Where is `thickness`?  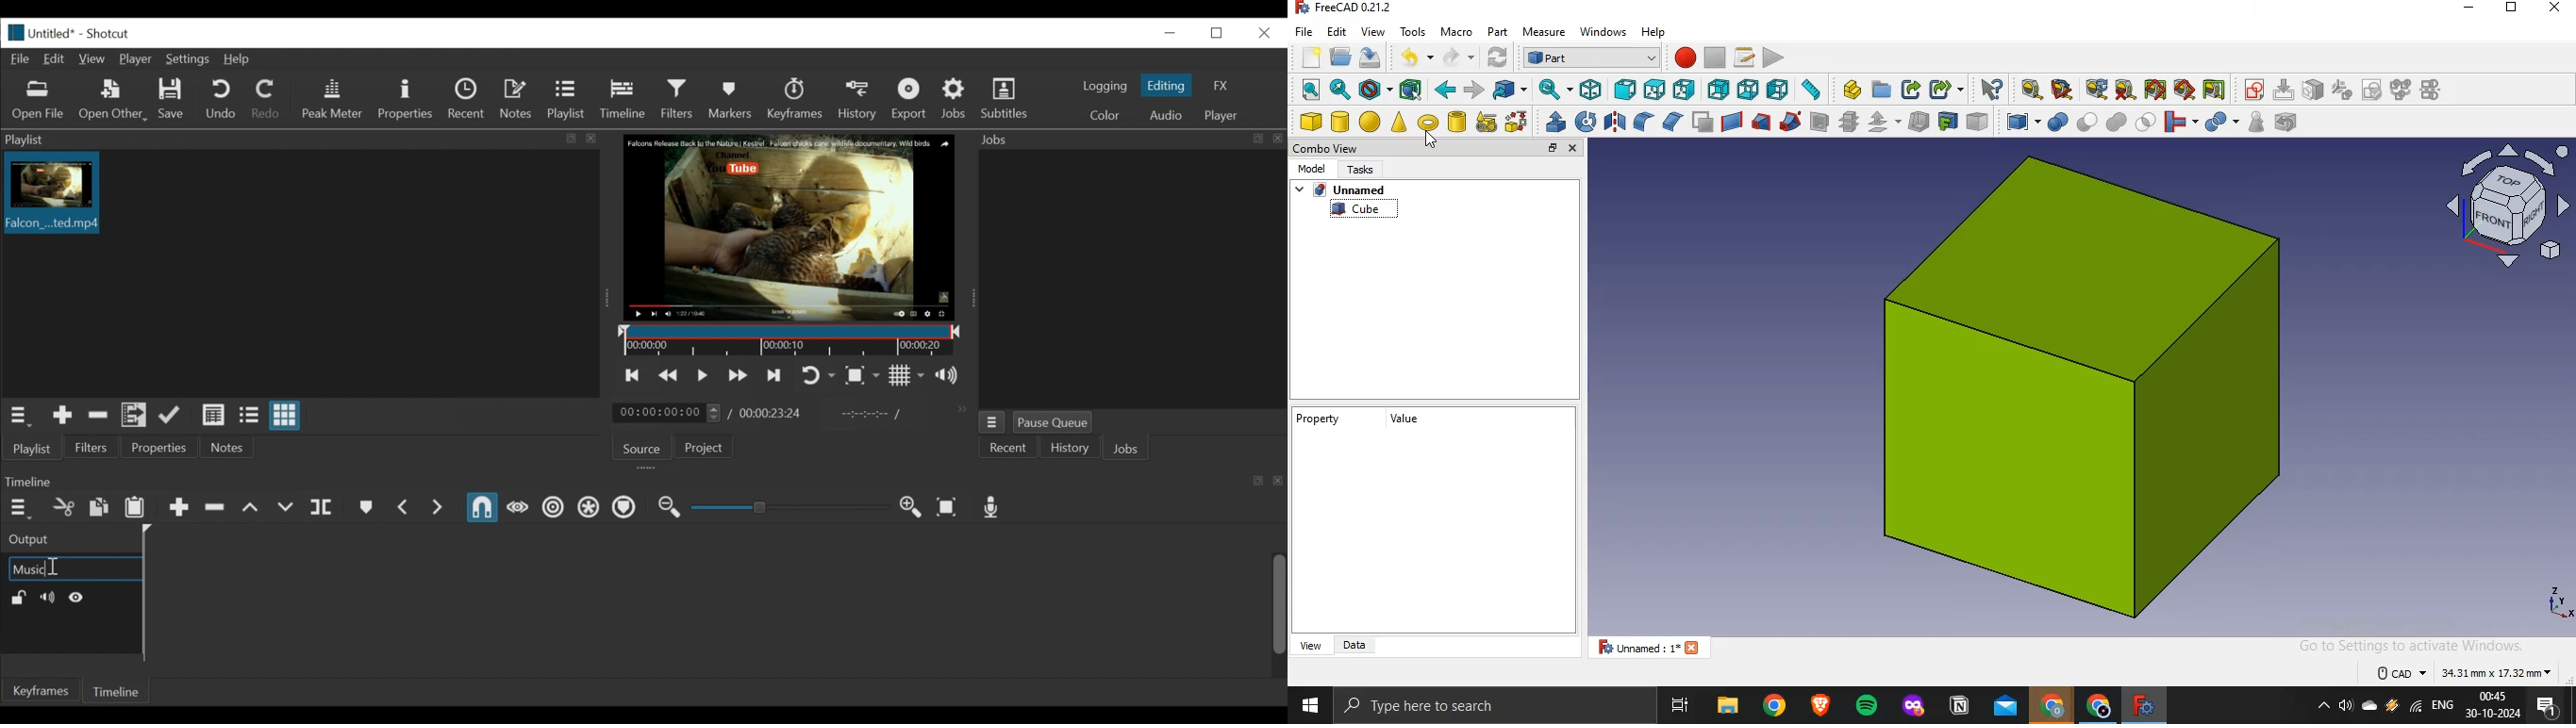
thickness is located at coordinates (1917, 123).